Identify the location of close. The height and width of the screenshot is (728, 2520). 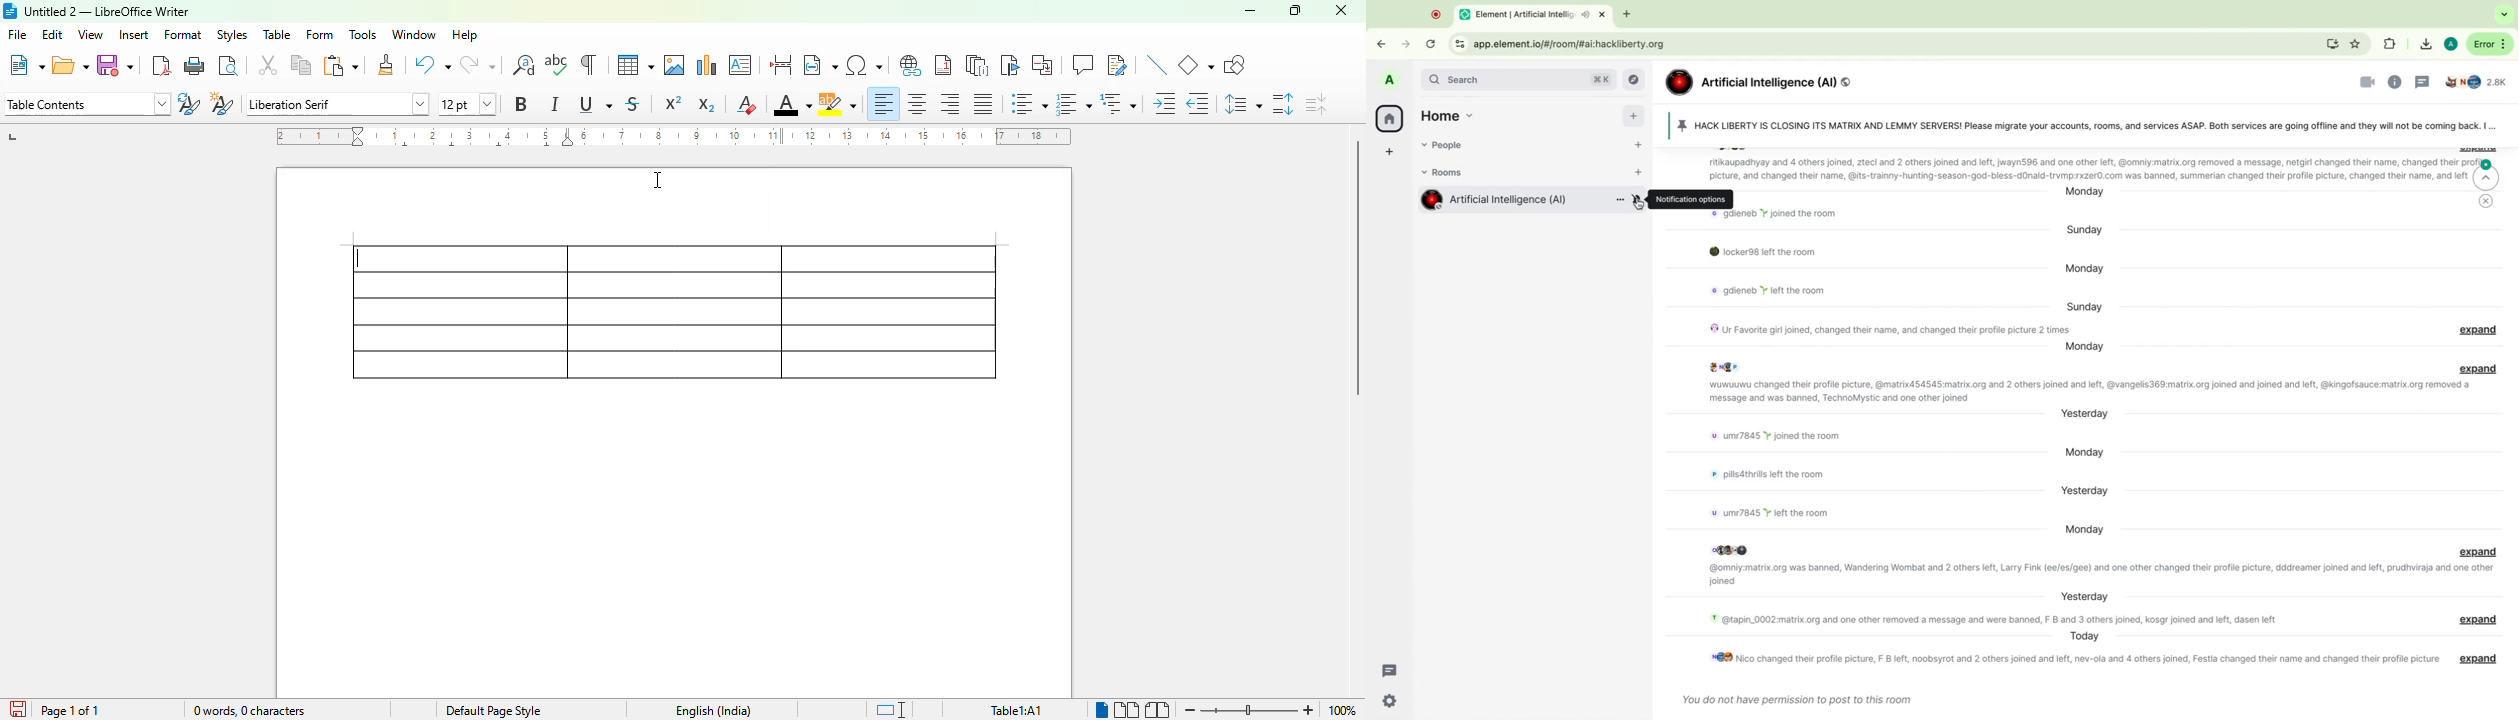
(2486, 201).